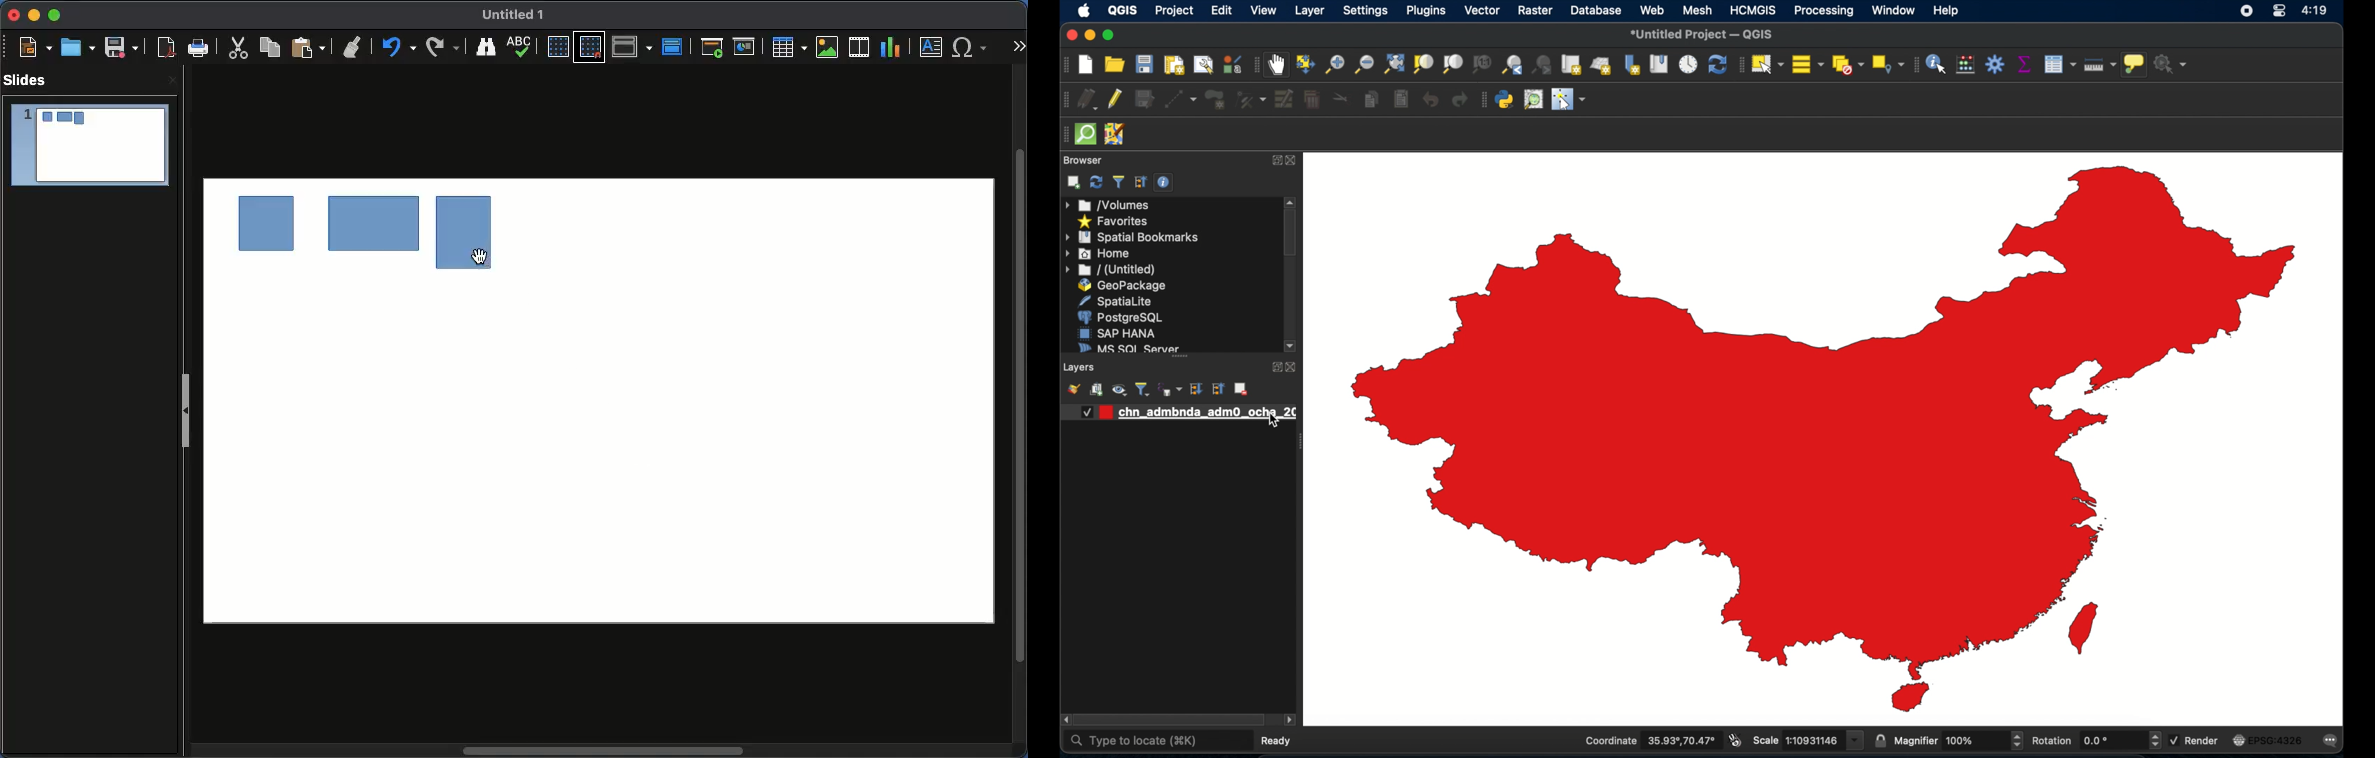 The width and height of the screenshot is (2380, 784). What do you see at coordinates (30, 47) in the screenshot?
I see `New` at bounding box center [30, 47].